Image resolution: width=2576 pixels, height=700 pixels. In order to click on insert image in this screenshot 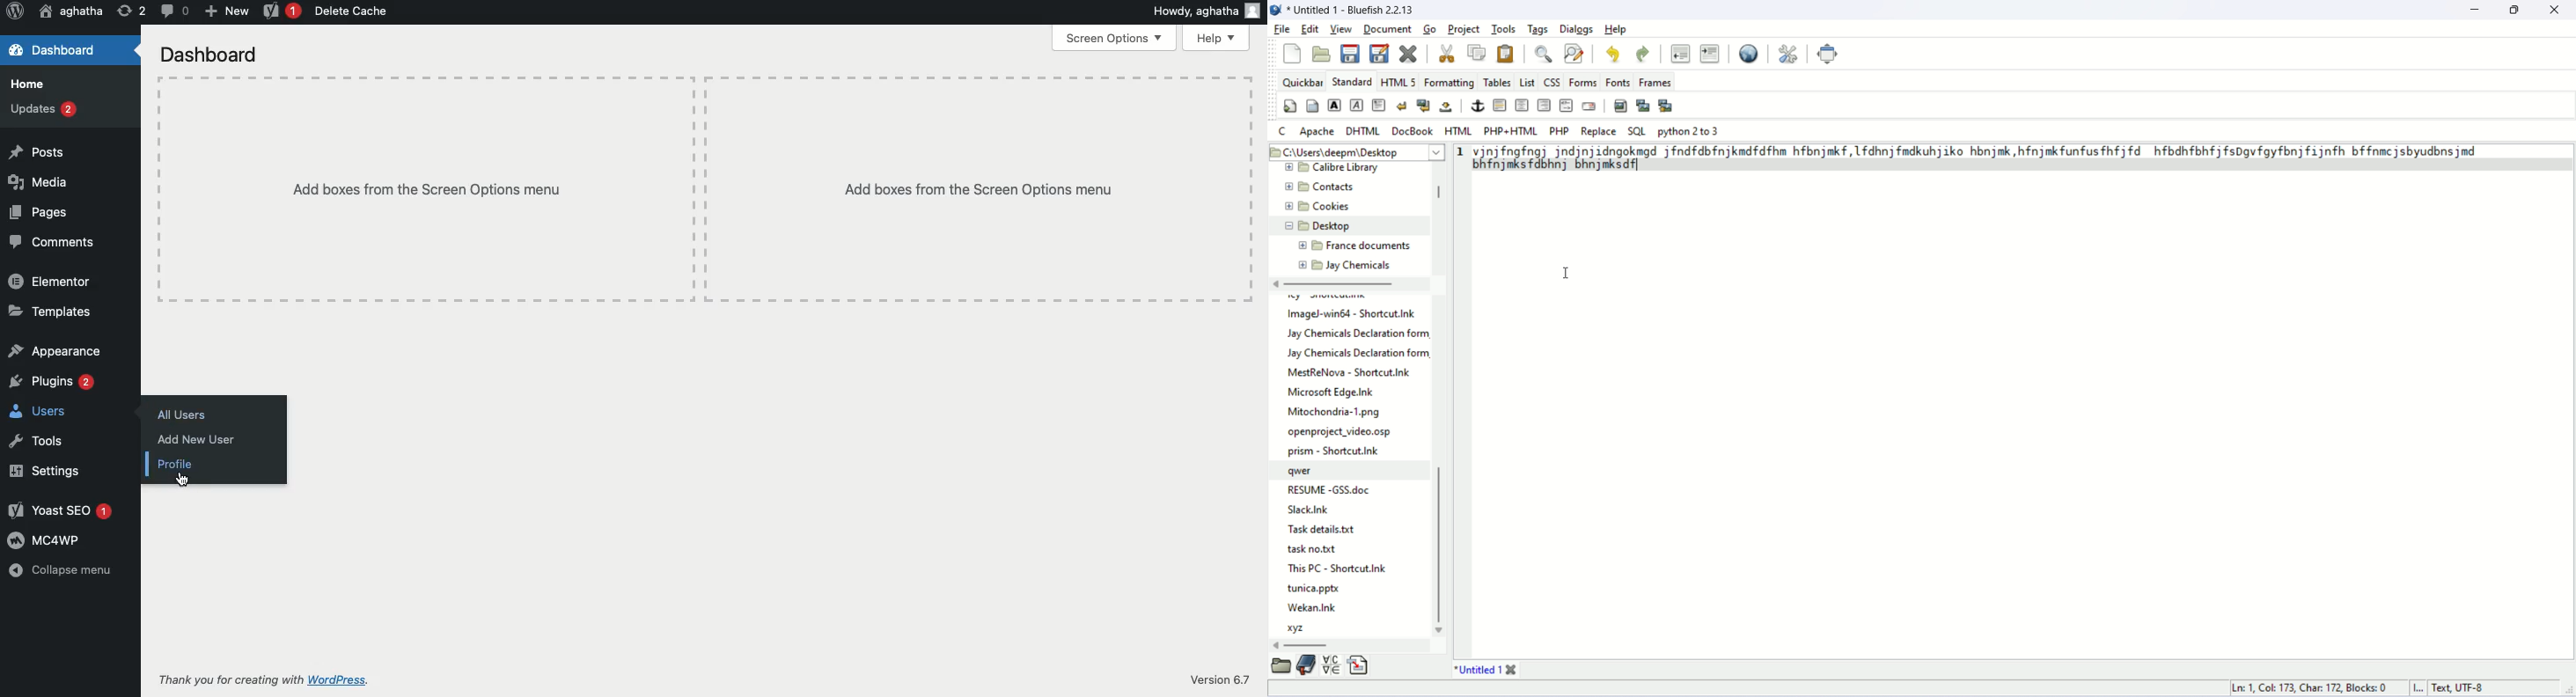, I will do `click(1621, 106)`.